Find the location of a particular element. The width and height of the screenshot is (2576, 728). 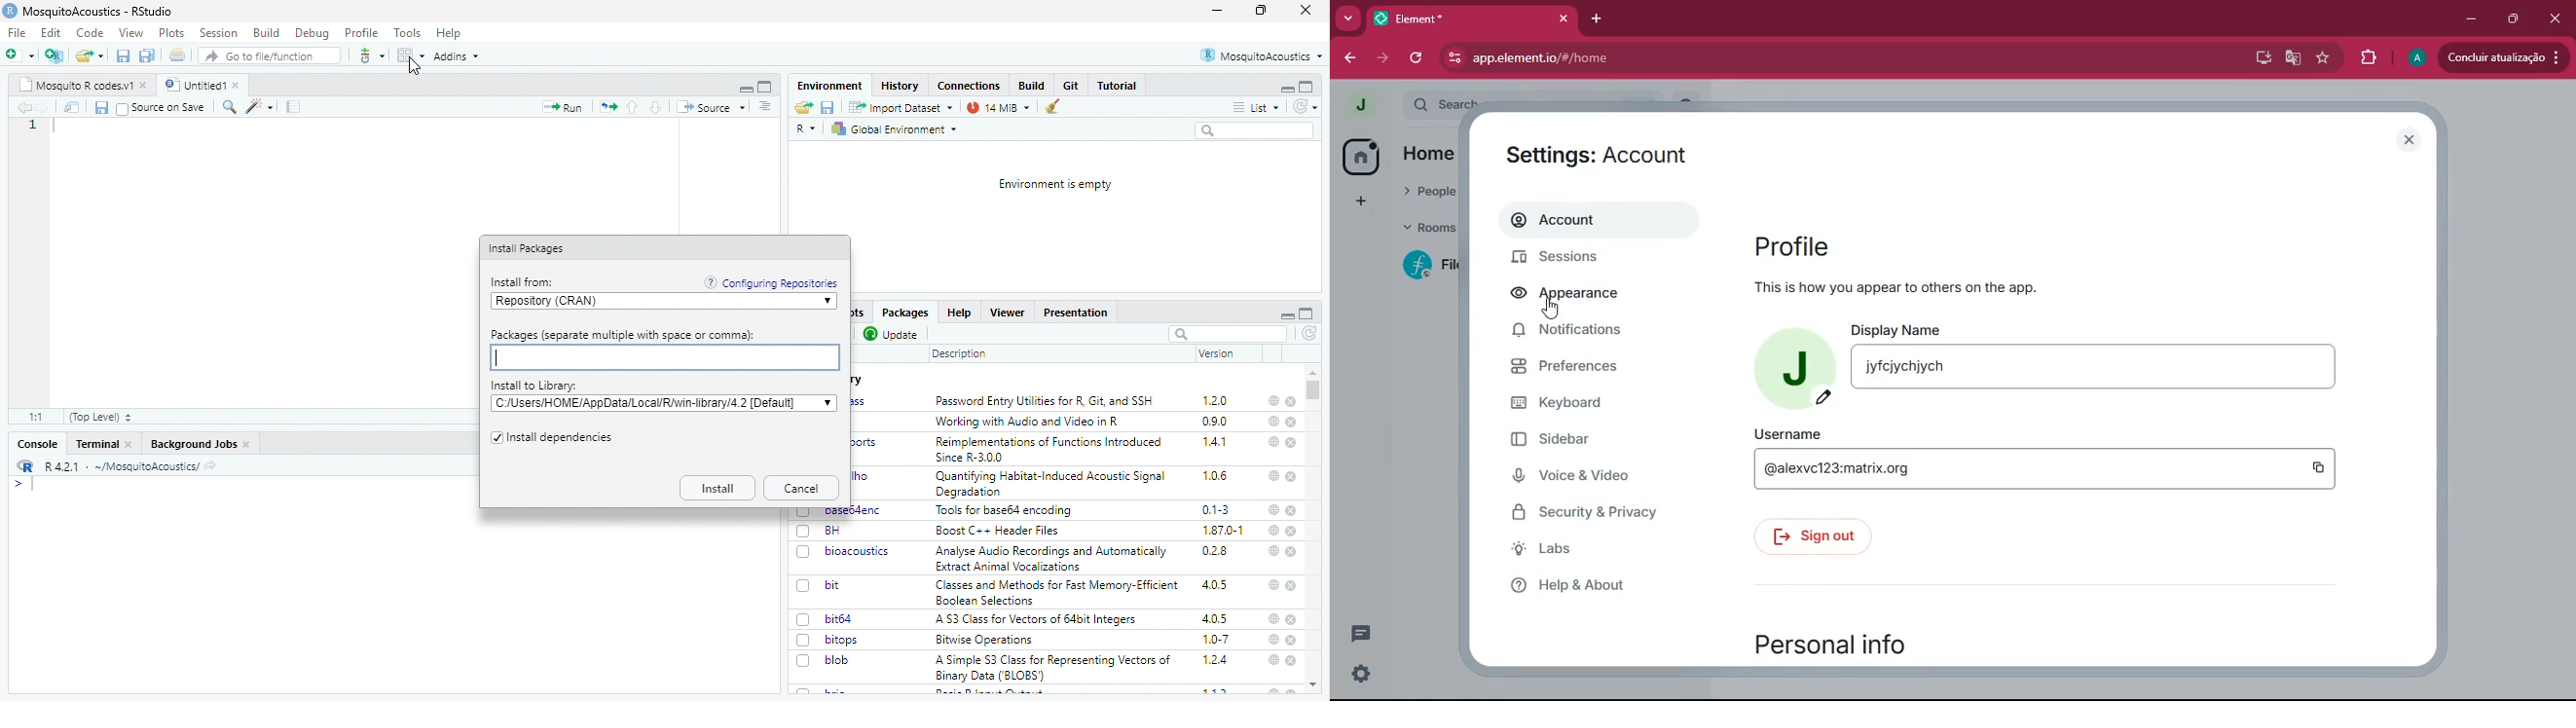

File is located at coordinates (18, 33).